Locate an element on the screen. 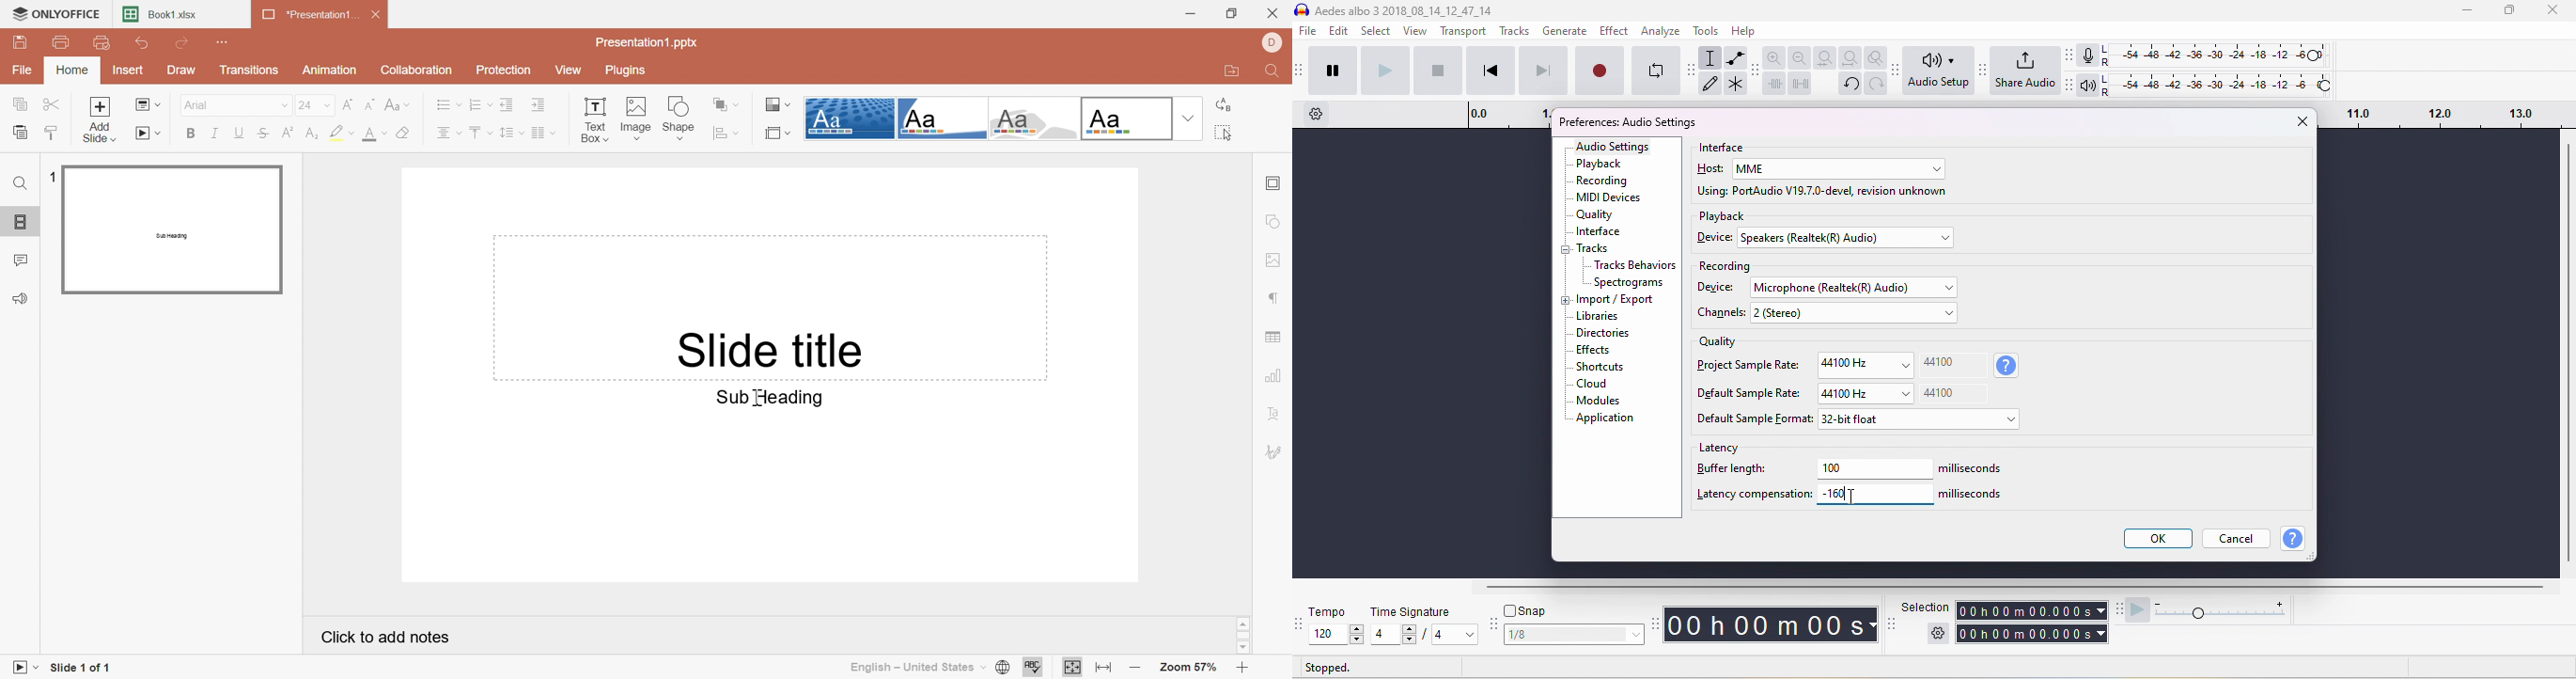 This screenshot has width=2576, height=700. Text Box is located at coordinates (593, 118).